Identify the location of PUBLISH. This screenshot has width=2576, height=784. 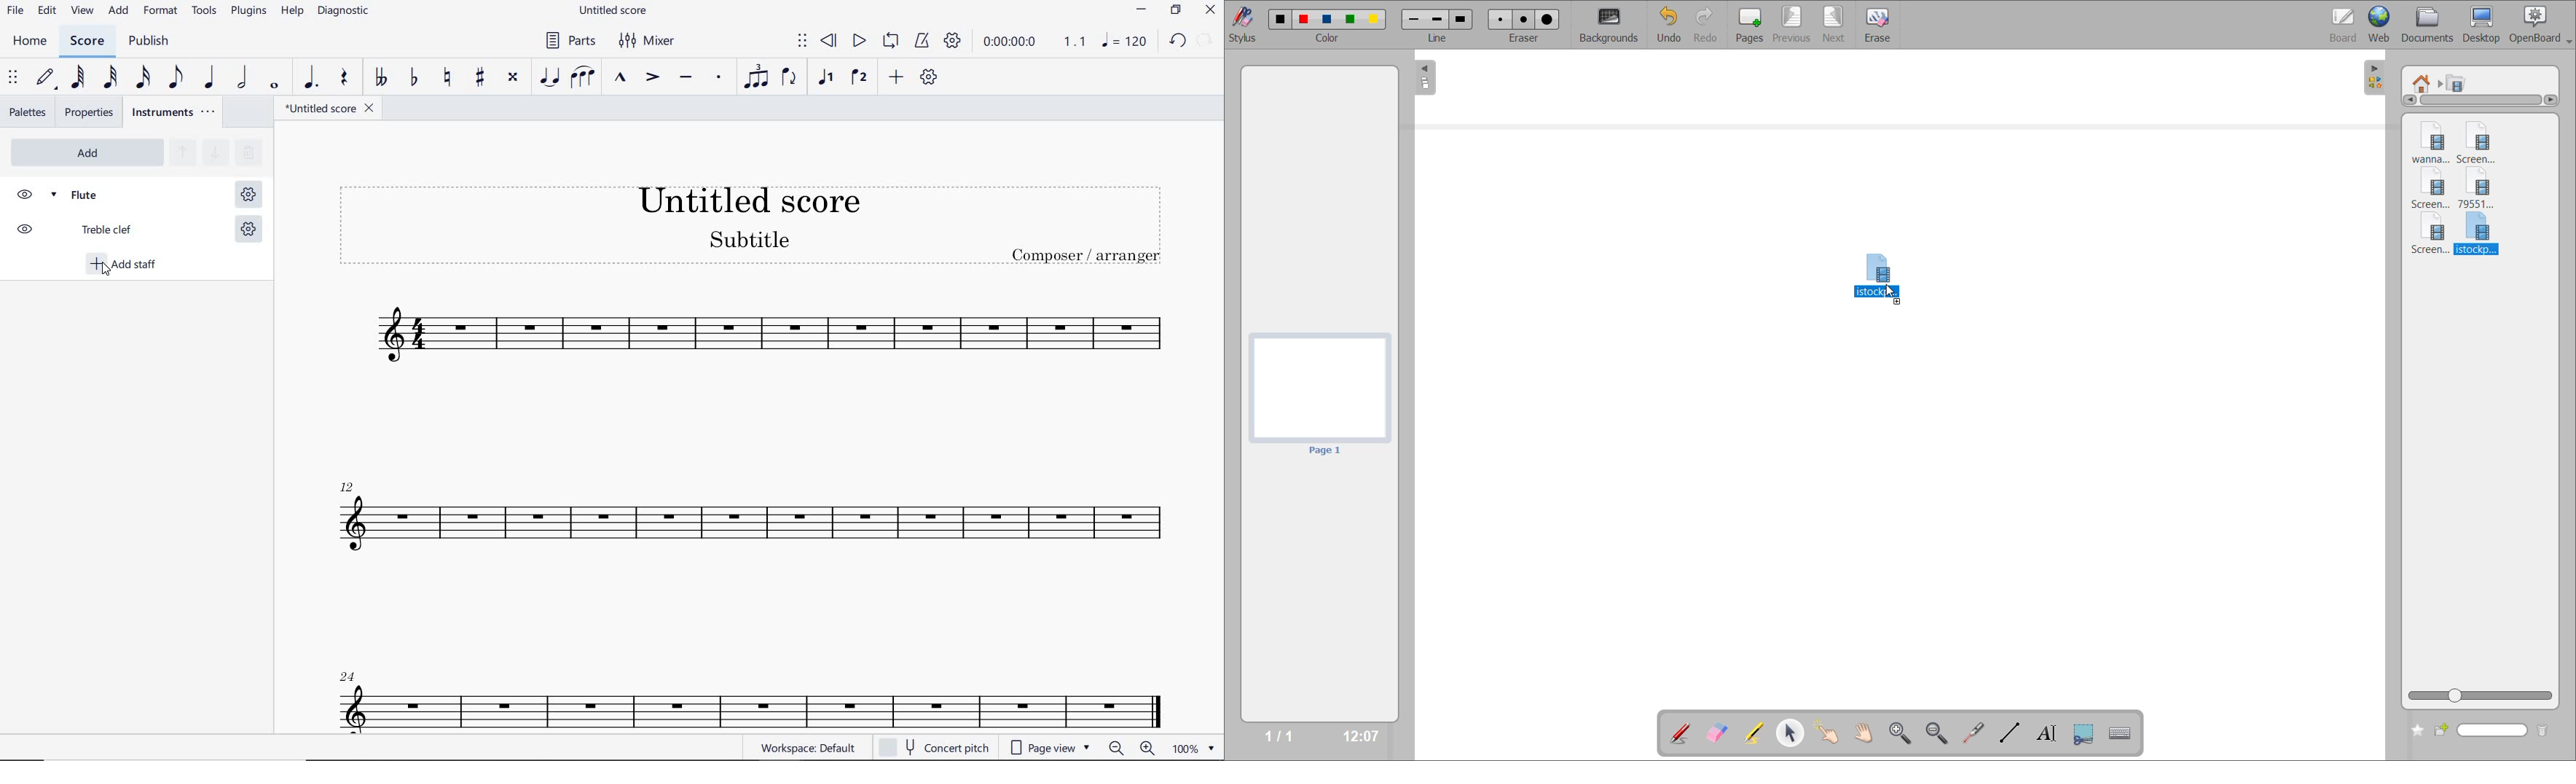
(153, 43).